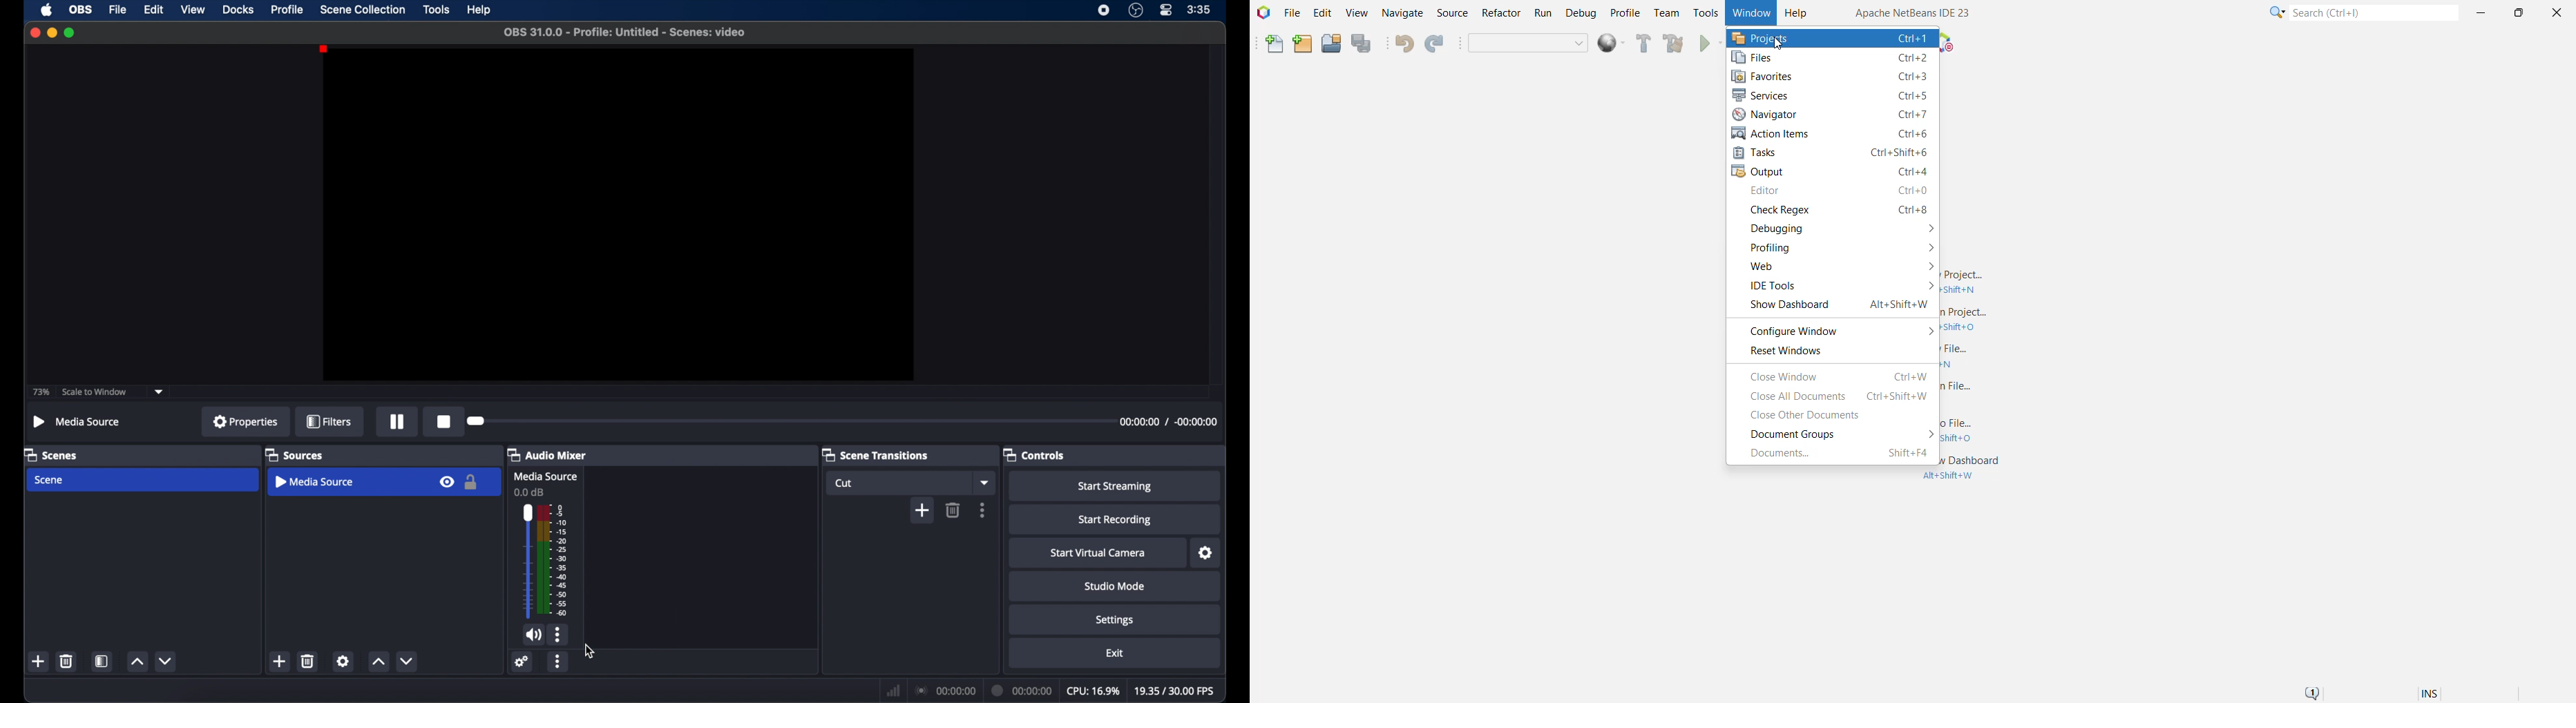 Image resolution: width=2576 pixels, height=728 pixels. I want to click on increment, so click(378, 661).